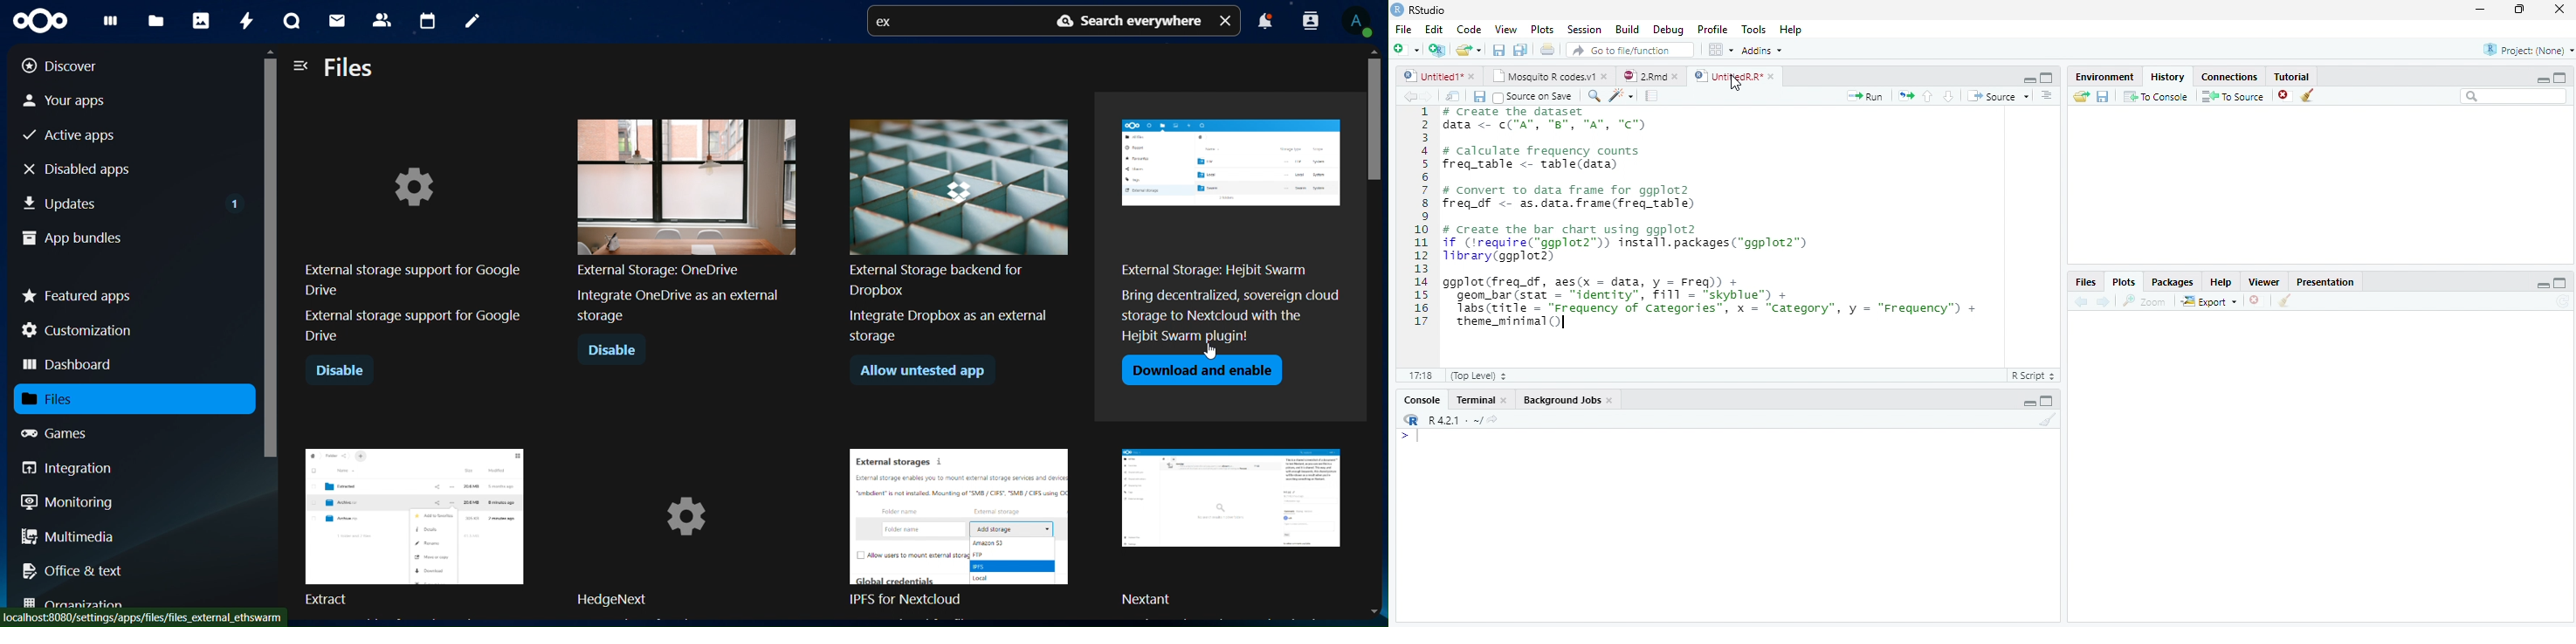 This screenshot has width=2576, height=644. I want to click on 2.Rmd, so click(1650, 78).